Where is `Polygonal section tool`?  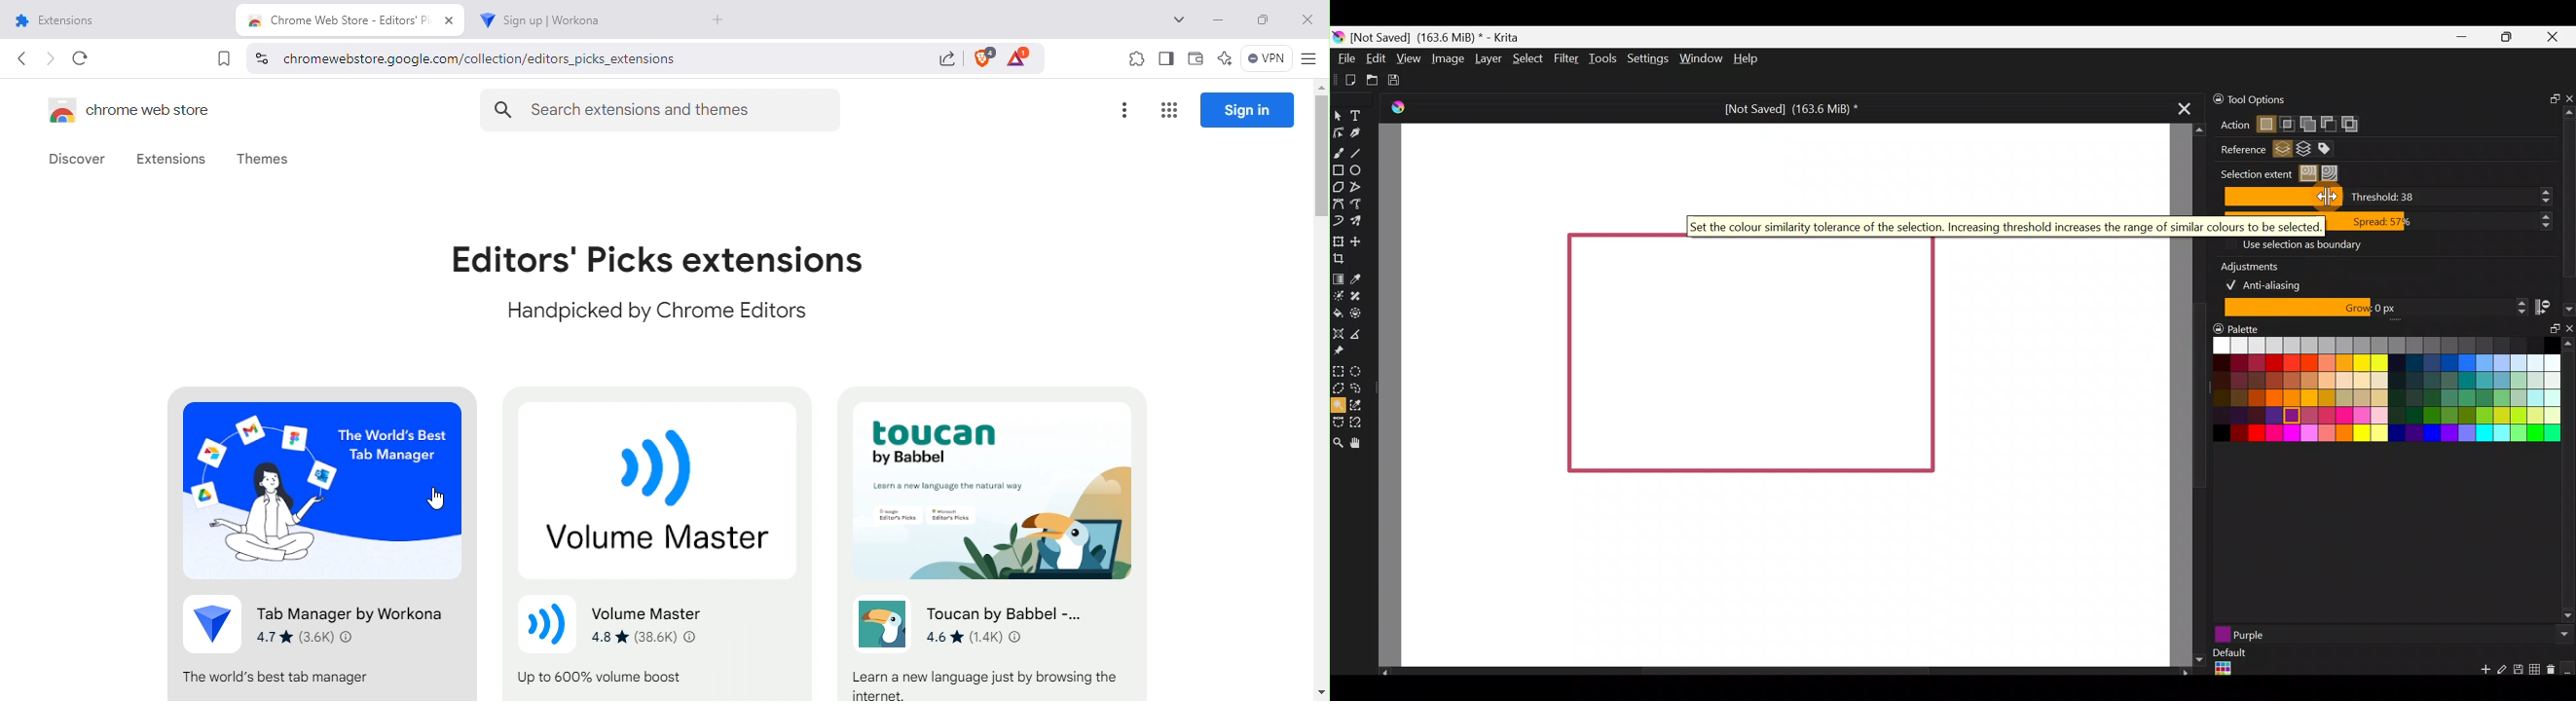 Polygonal section tool is located at coordinates (1338, 389).